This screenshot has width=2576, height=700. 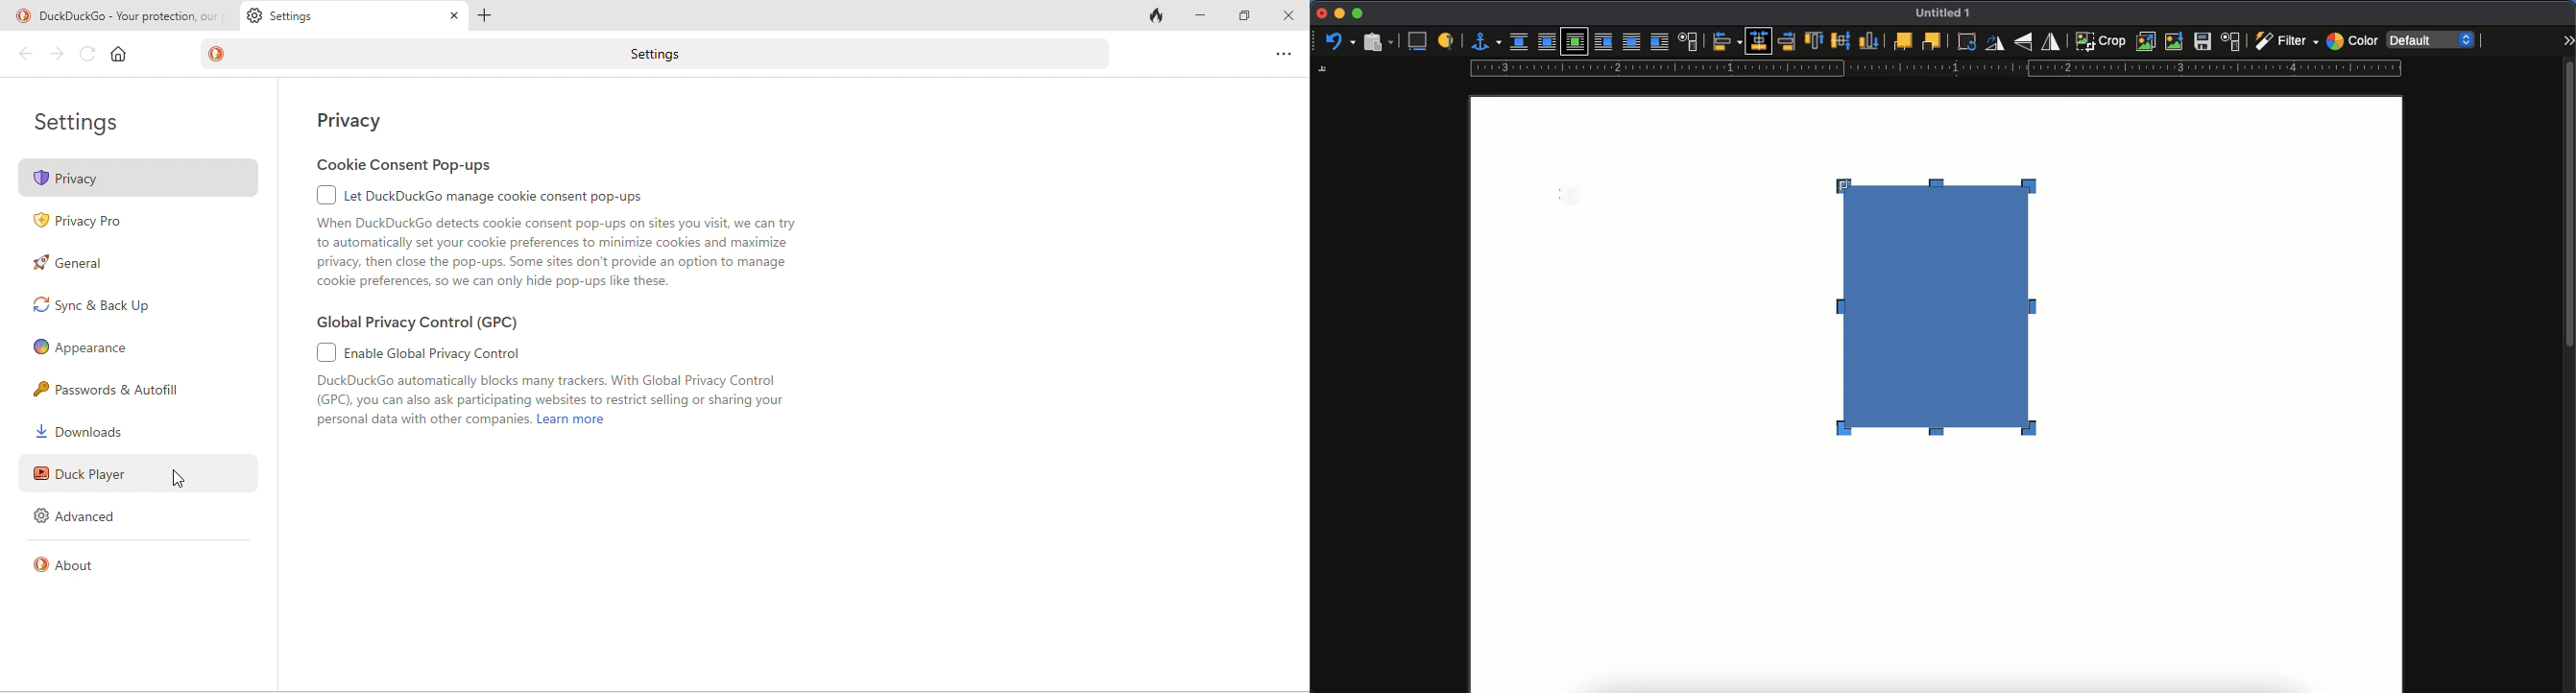 I want to click on page, so click(x=1936, y=578).